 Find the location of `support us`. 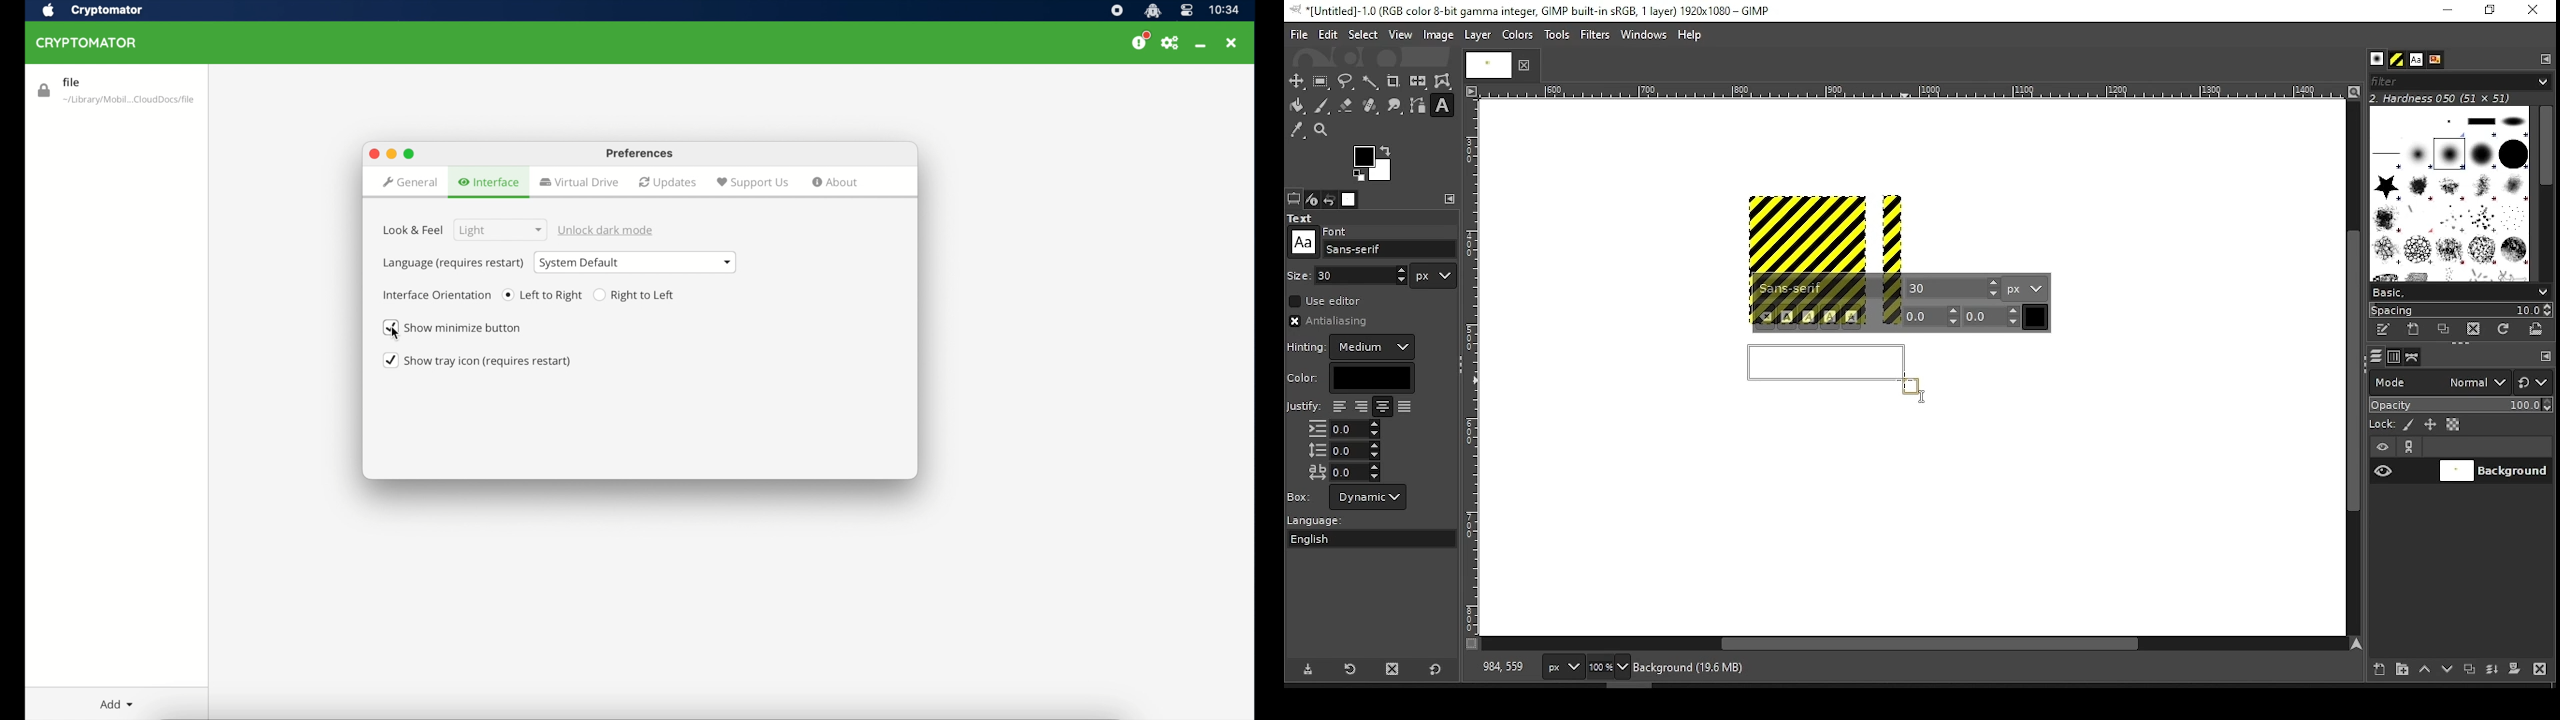

support us is located at coordinates (753, 183).